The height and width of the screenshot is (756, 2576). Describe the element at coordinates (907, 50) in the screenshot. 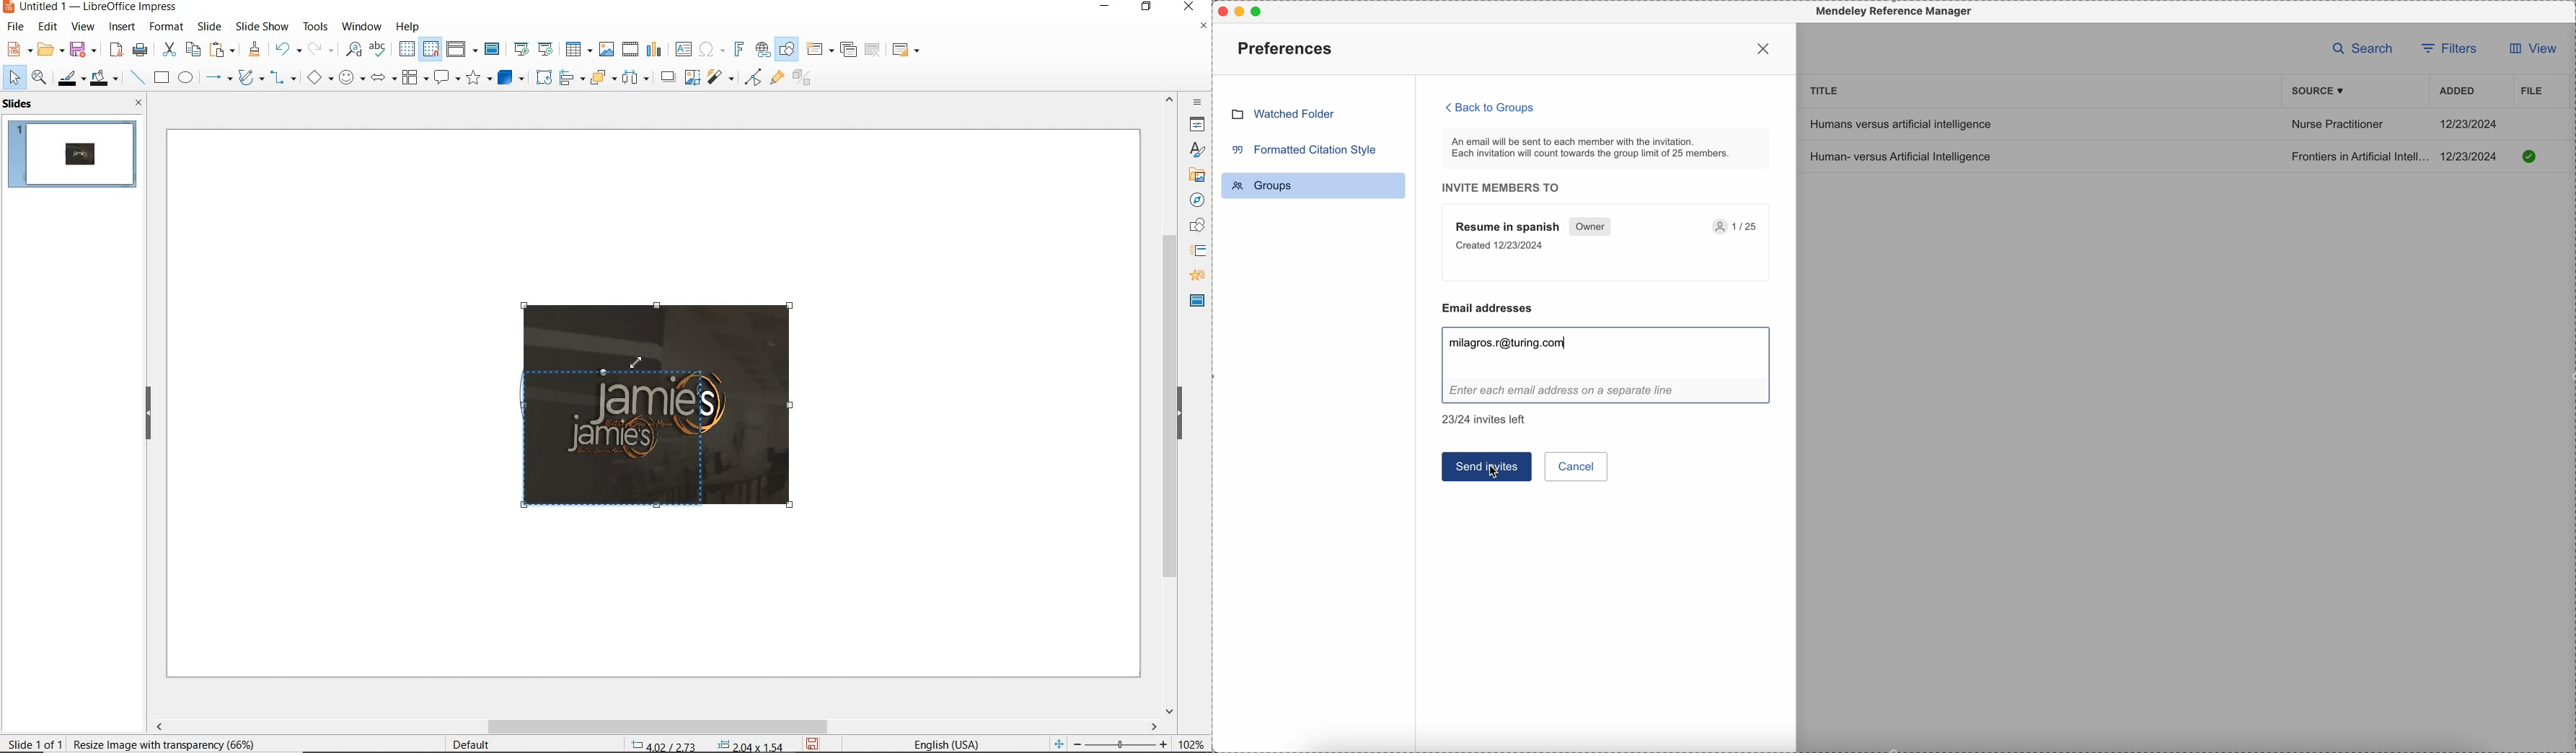

I see `slide layout` at that location.